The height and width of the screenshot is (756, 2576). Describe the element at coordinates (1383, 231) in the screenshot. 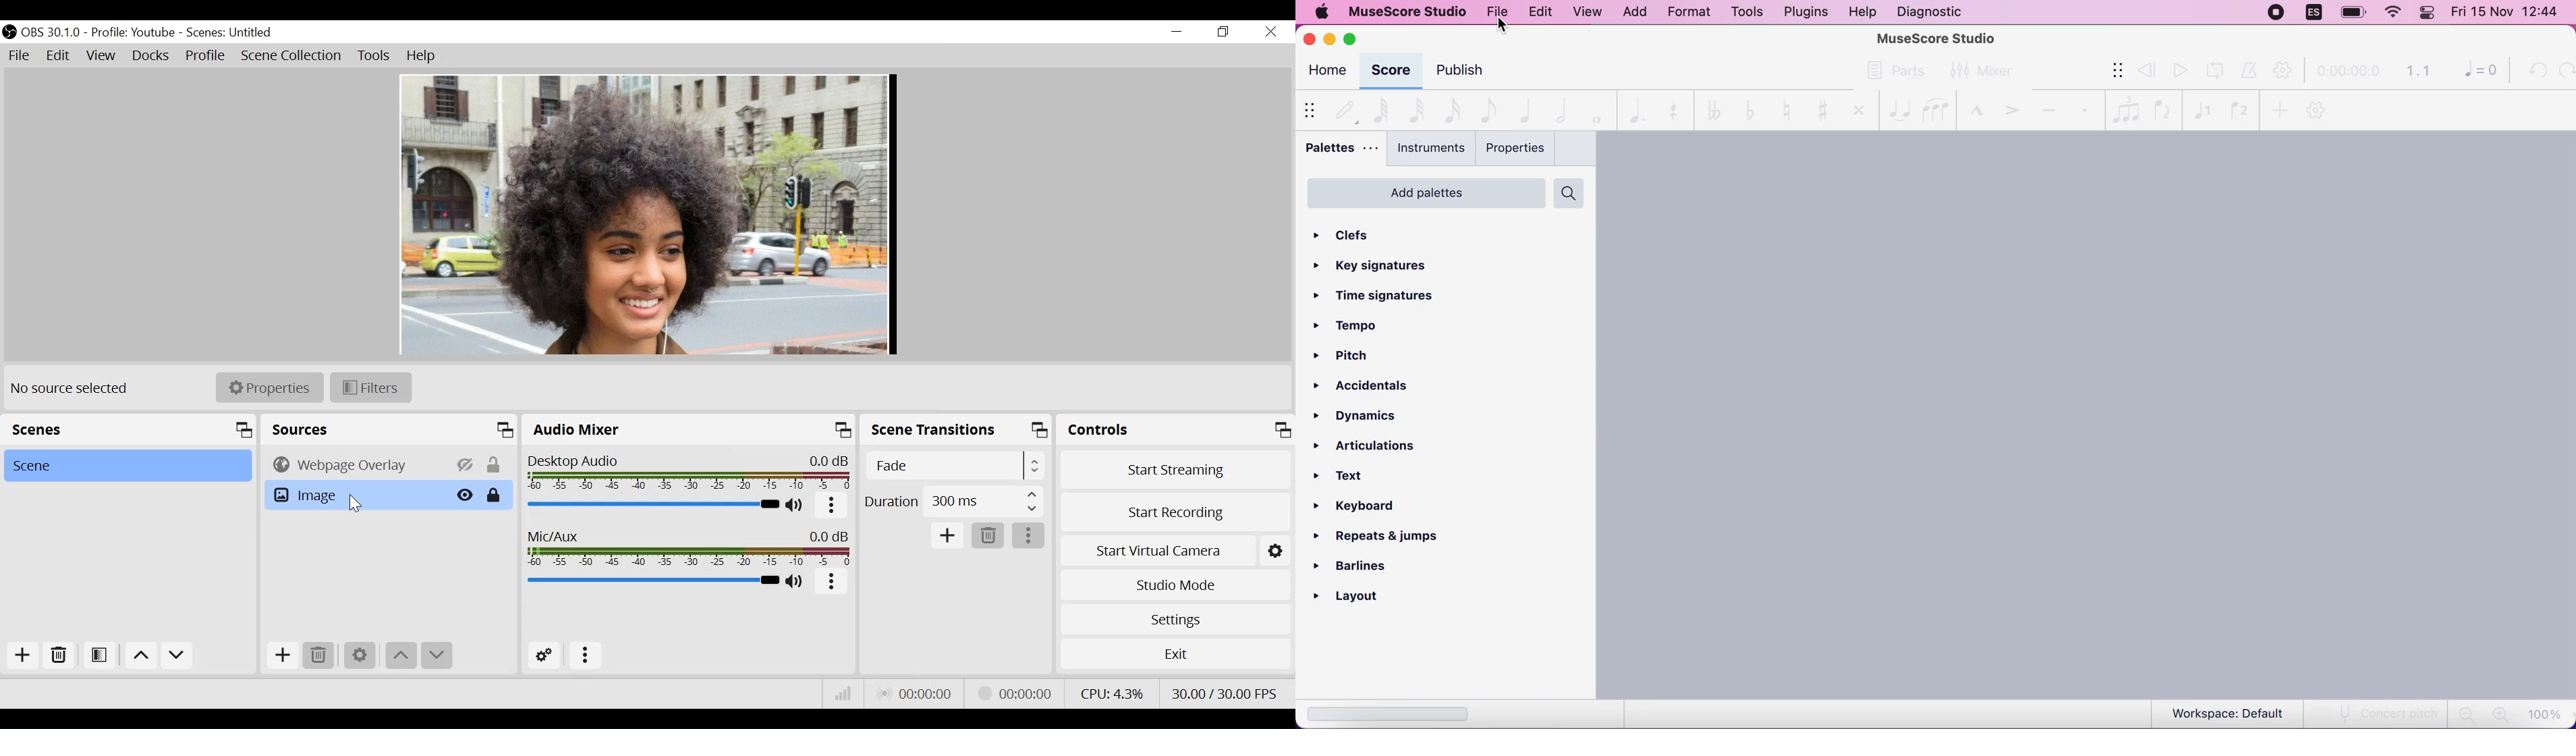

I see `clefs` at that location.